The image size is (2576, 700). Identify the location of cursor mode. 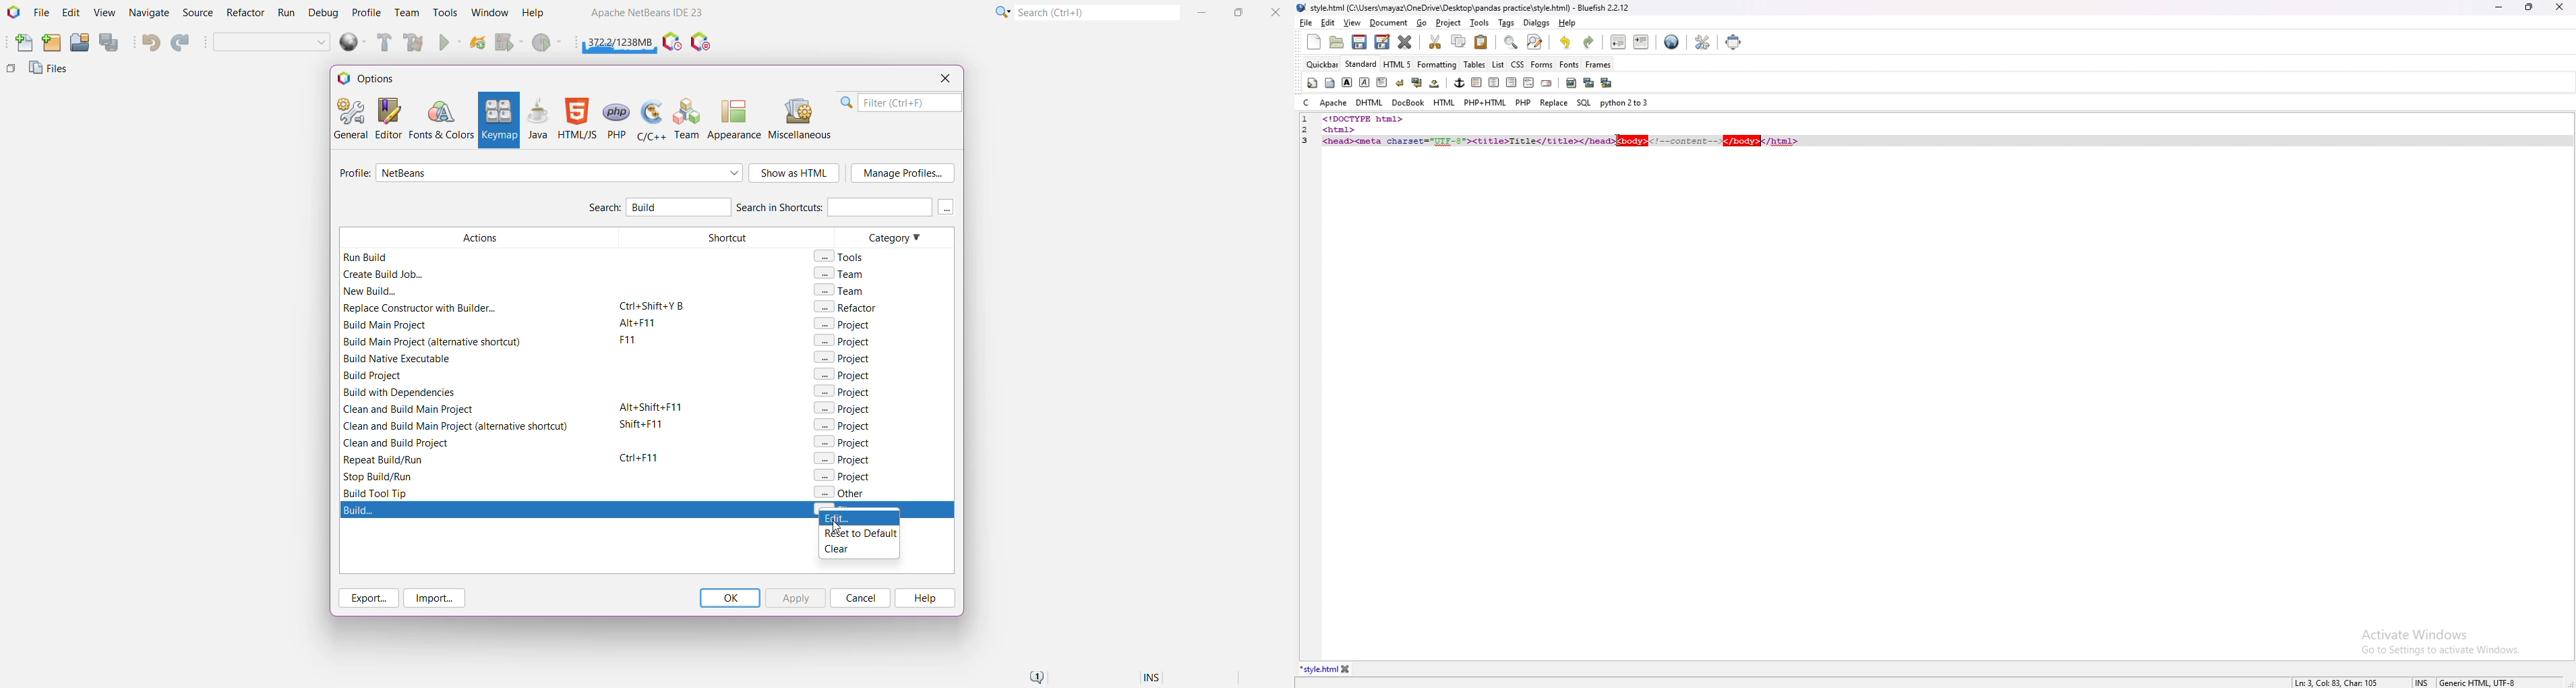
(2422, 682).